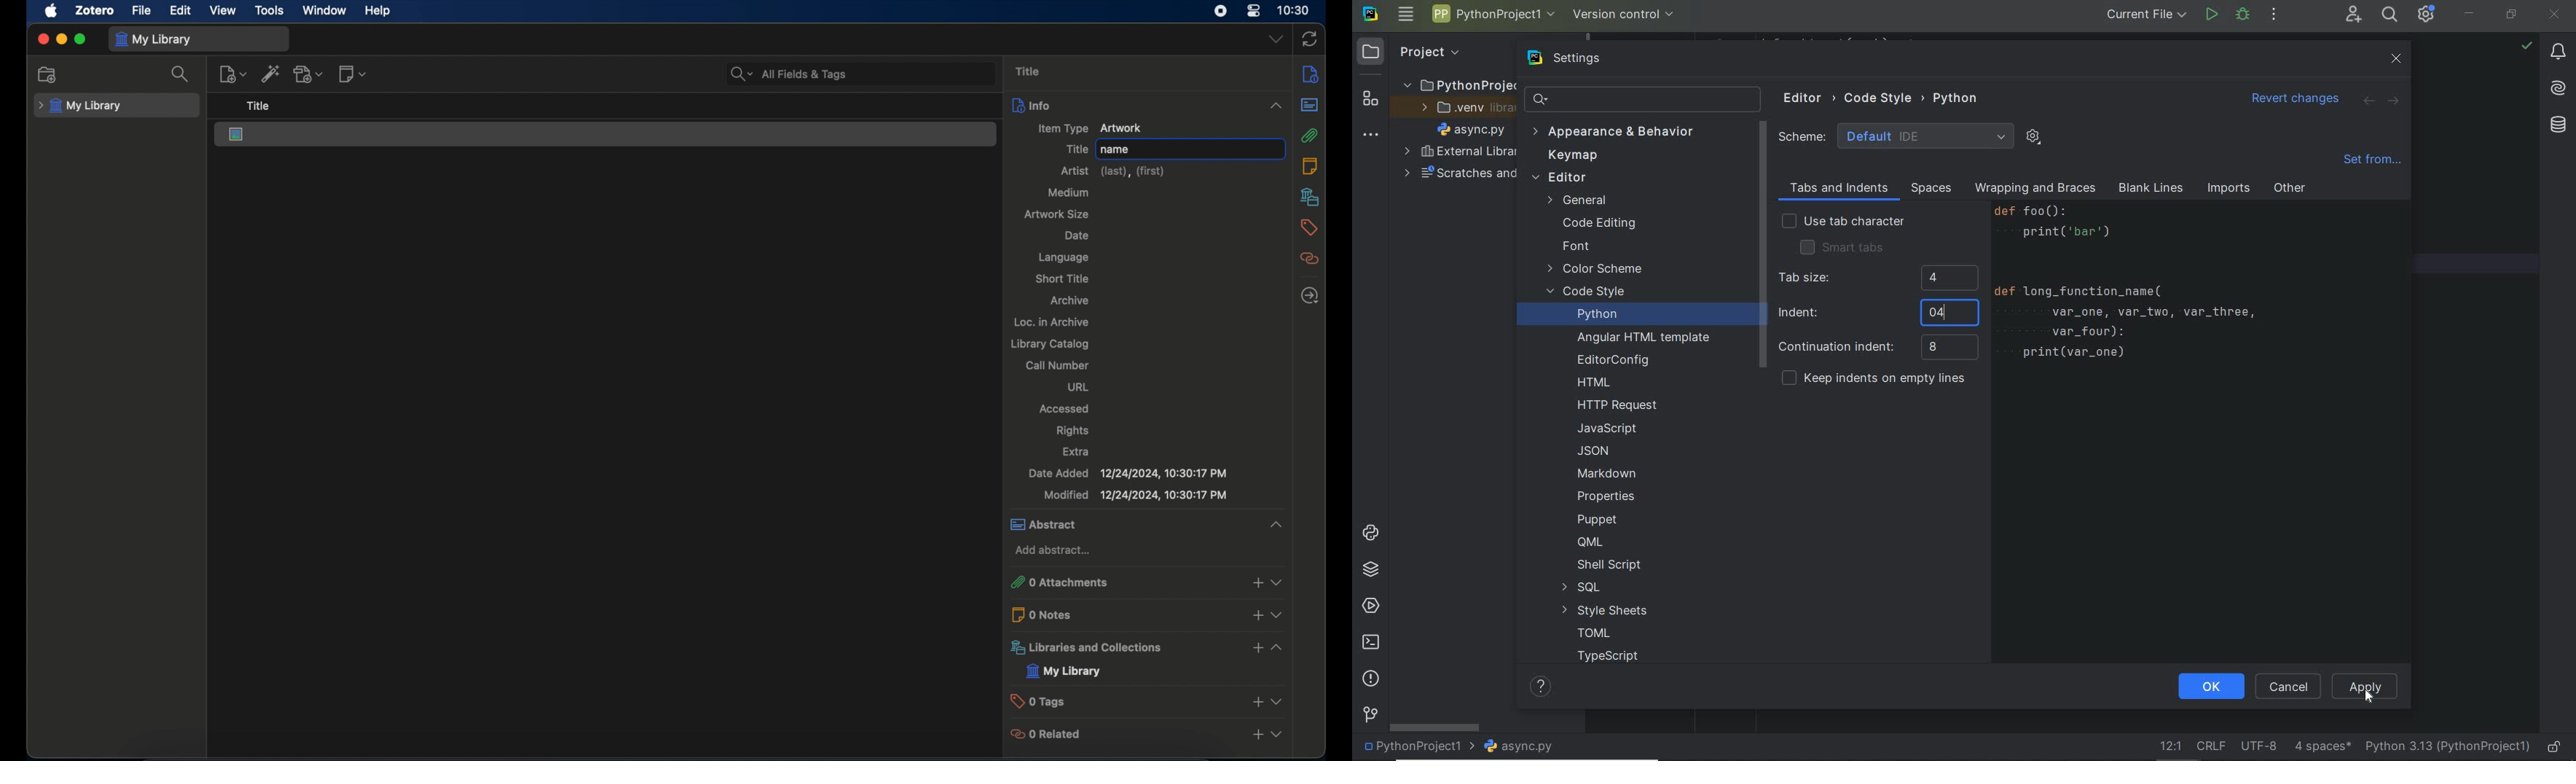 The image size is (2576, 784). Describe the element at coordinates (2148, 16) in the screenshot. I see `current file` at that location.